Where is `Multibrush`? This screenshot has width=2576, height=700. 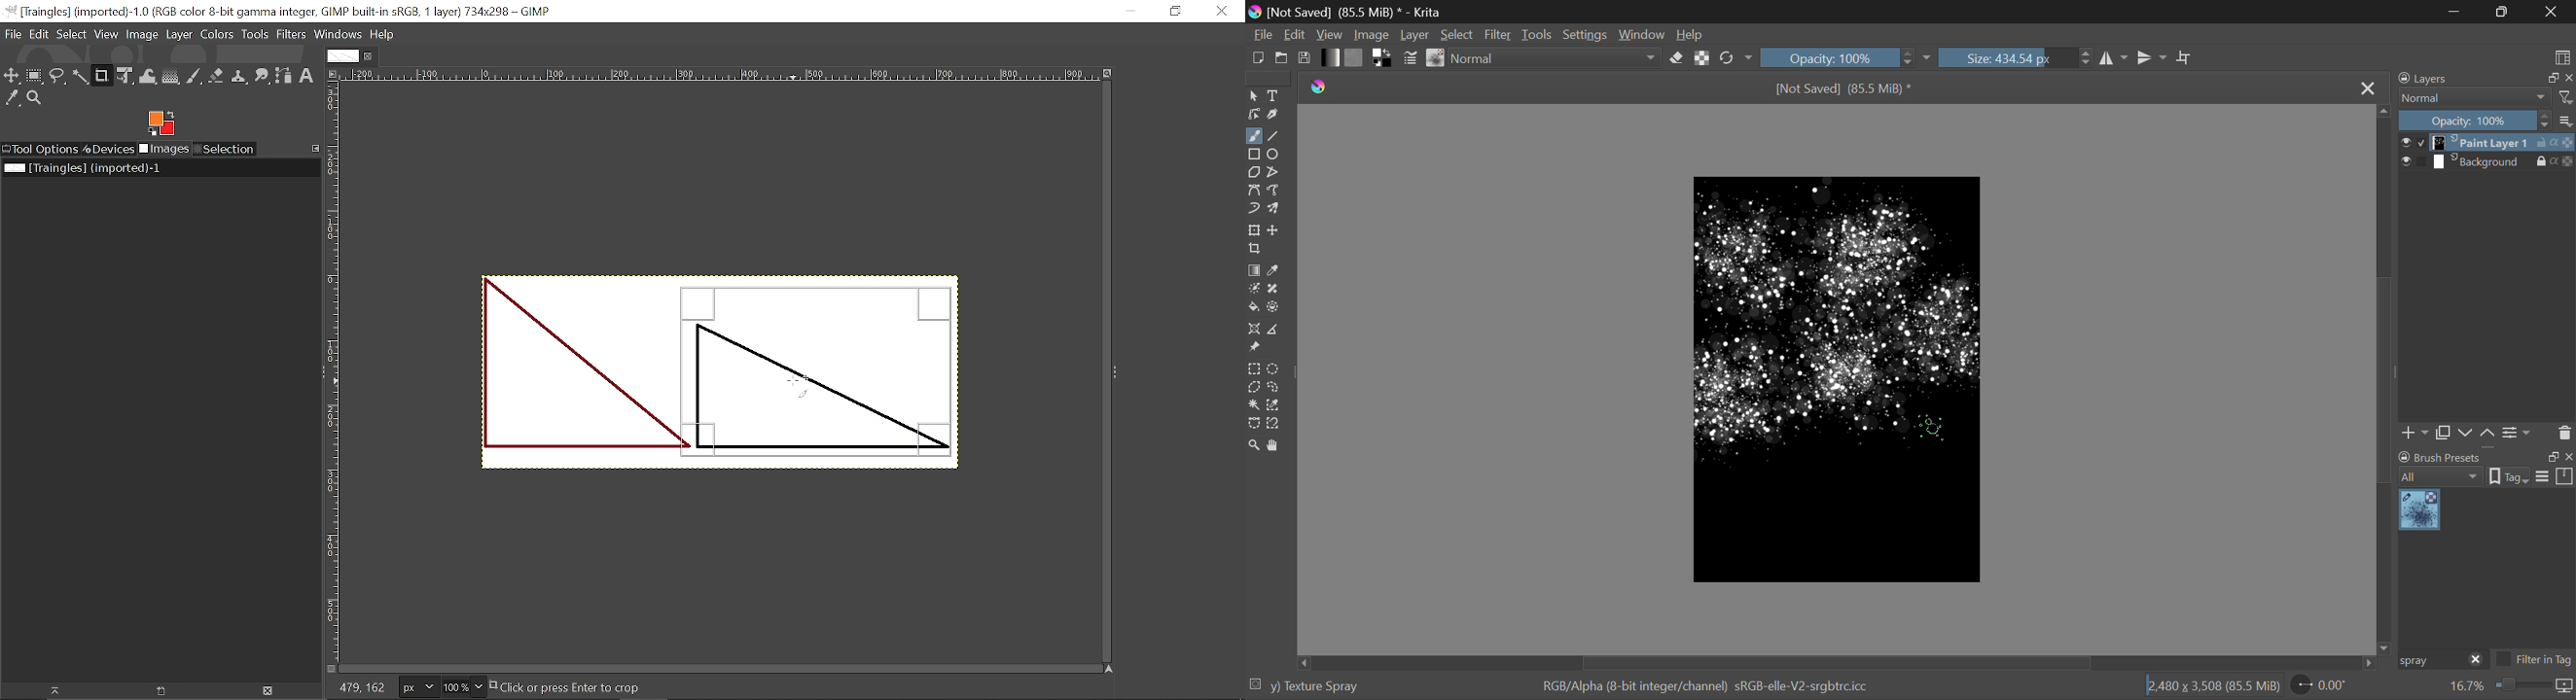
Multibrush is located at coordinates (1274, 207).